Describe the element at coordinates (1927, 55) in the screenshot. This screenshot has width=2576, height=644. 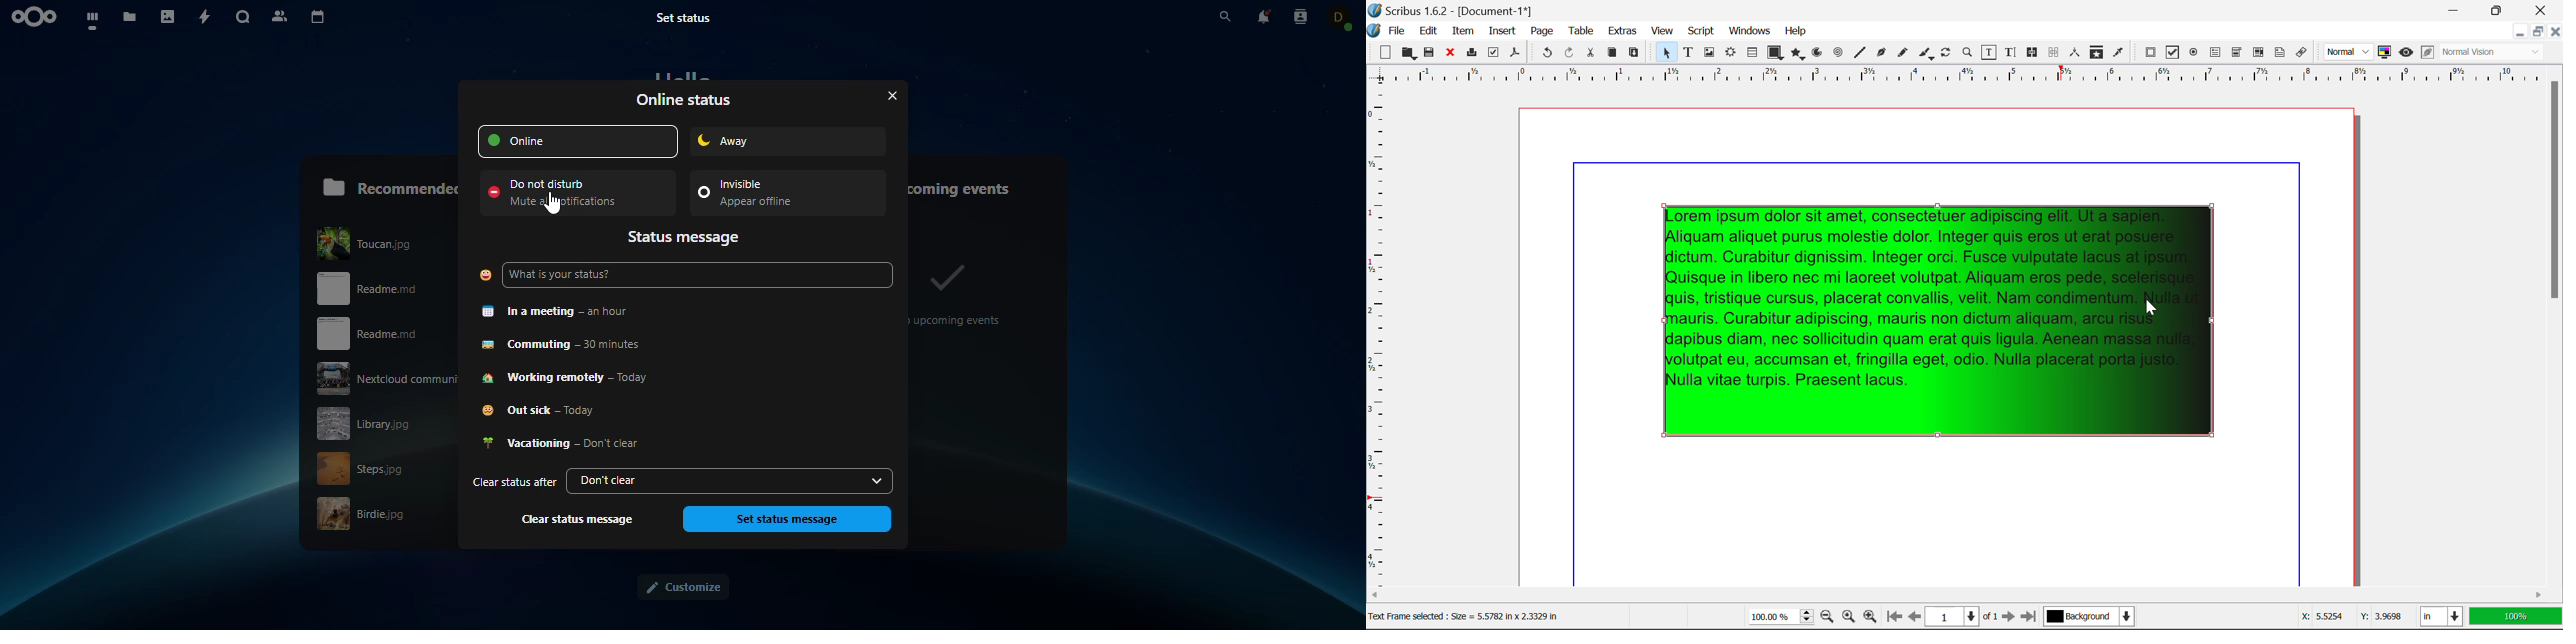
I see `Calligraphic Line` at that location.